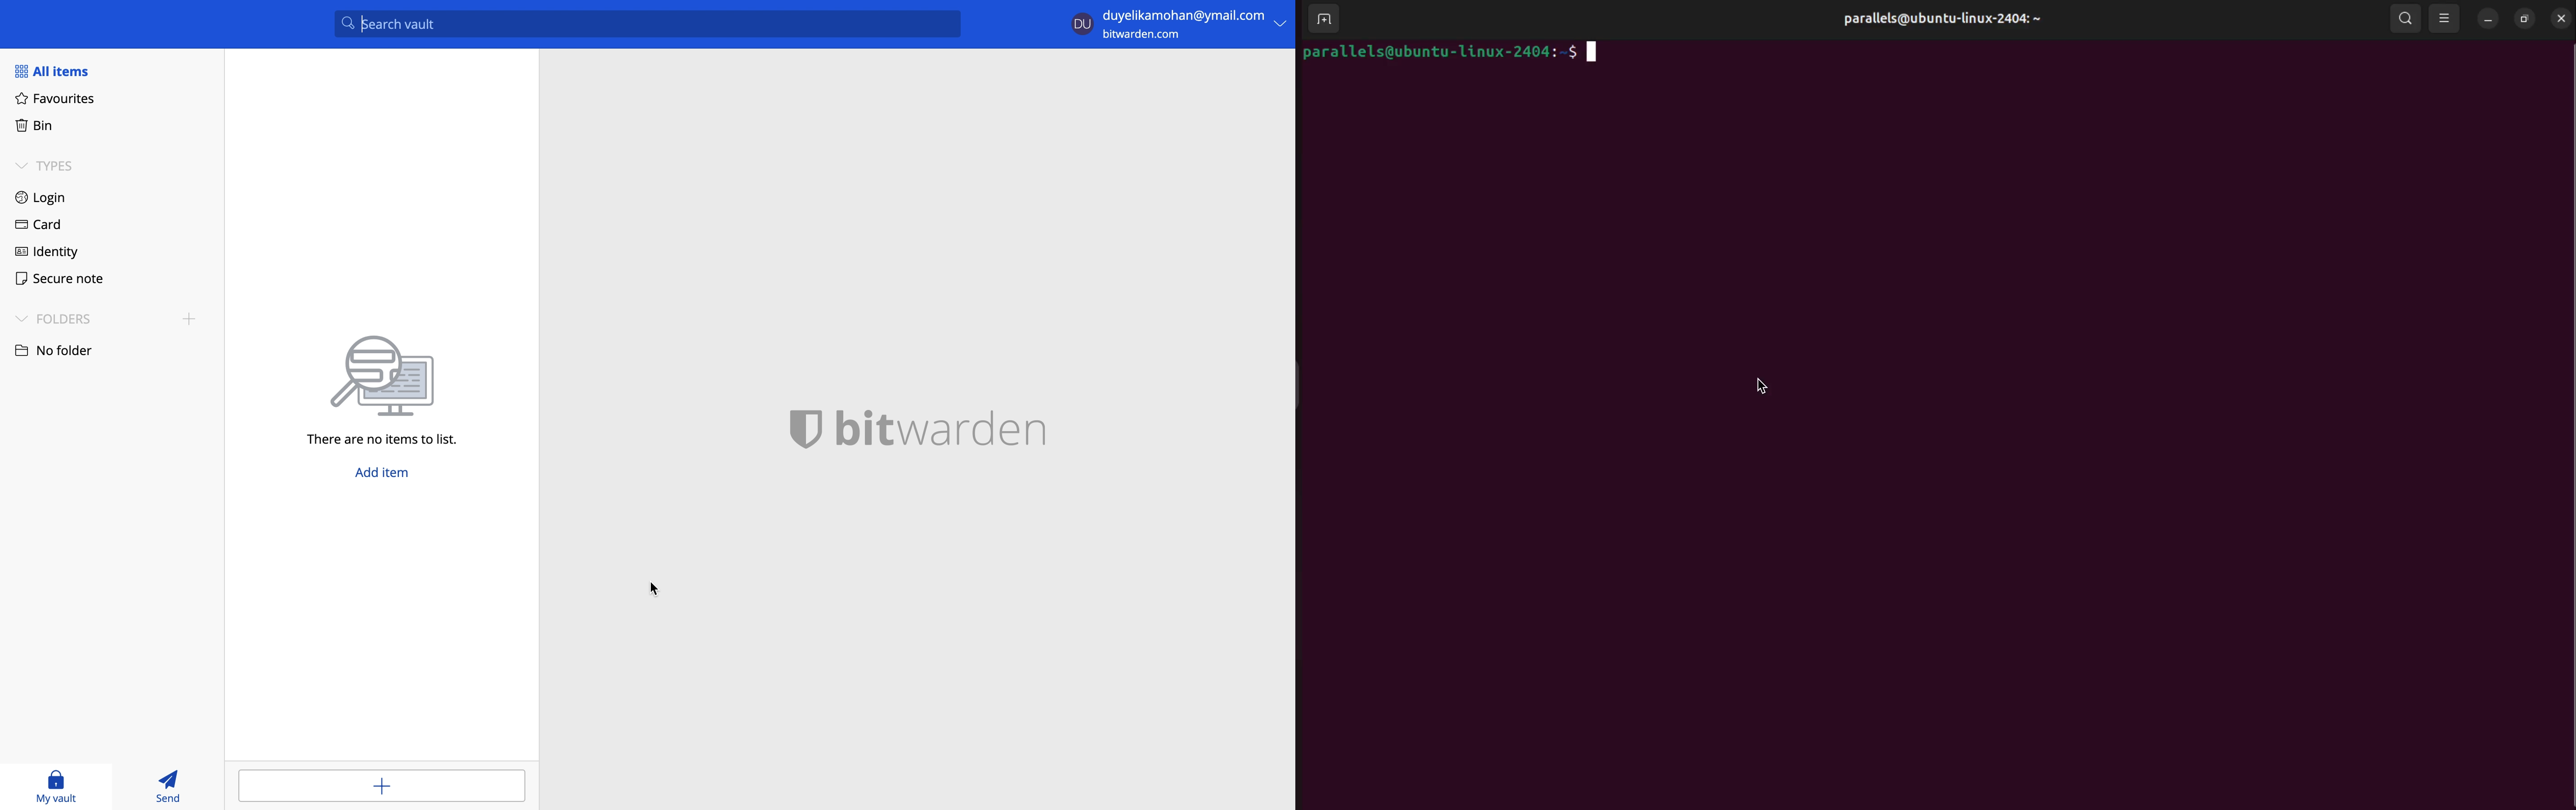  Describe the element at coordinates (383, 784) in the screenshot. I see `add item` at that location.